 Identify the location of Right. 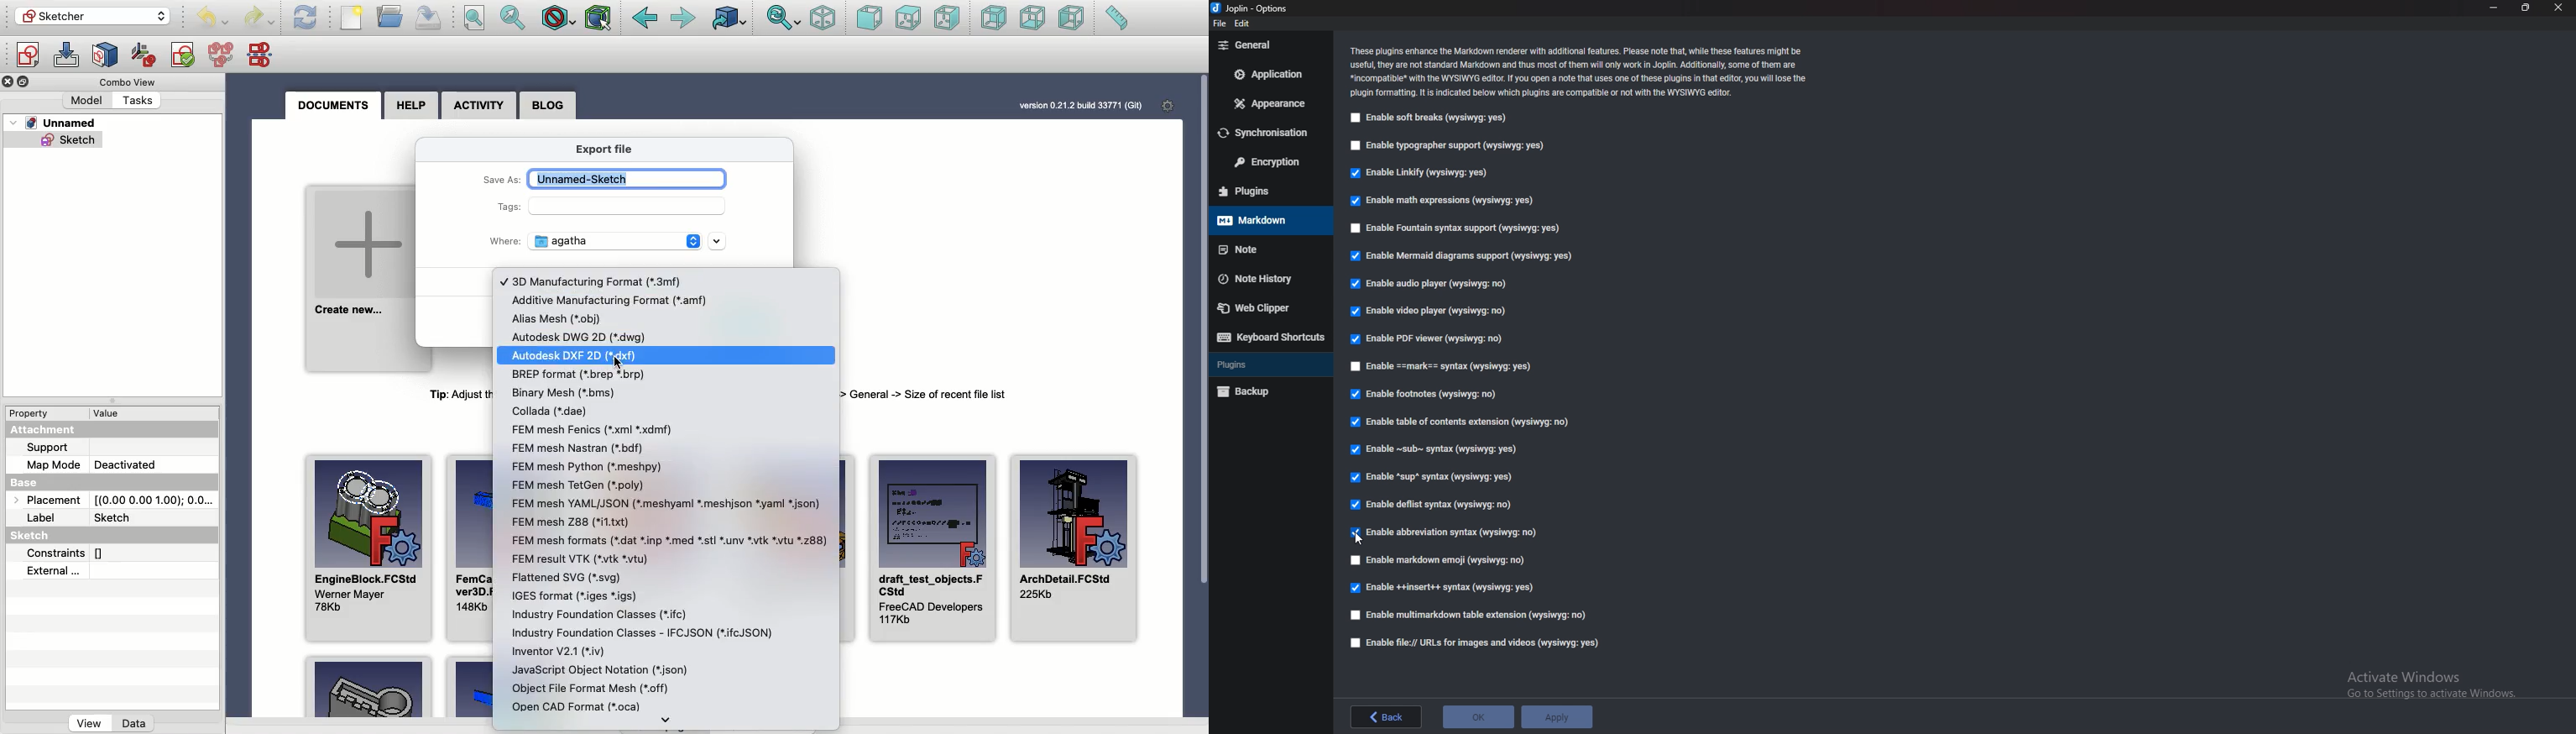
(947, 18).